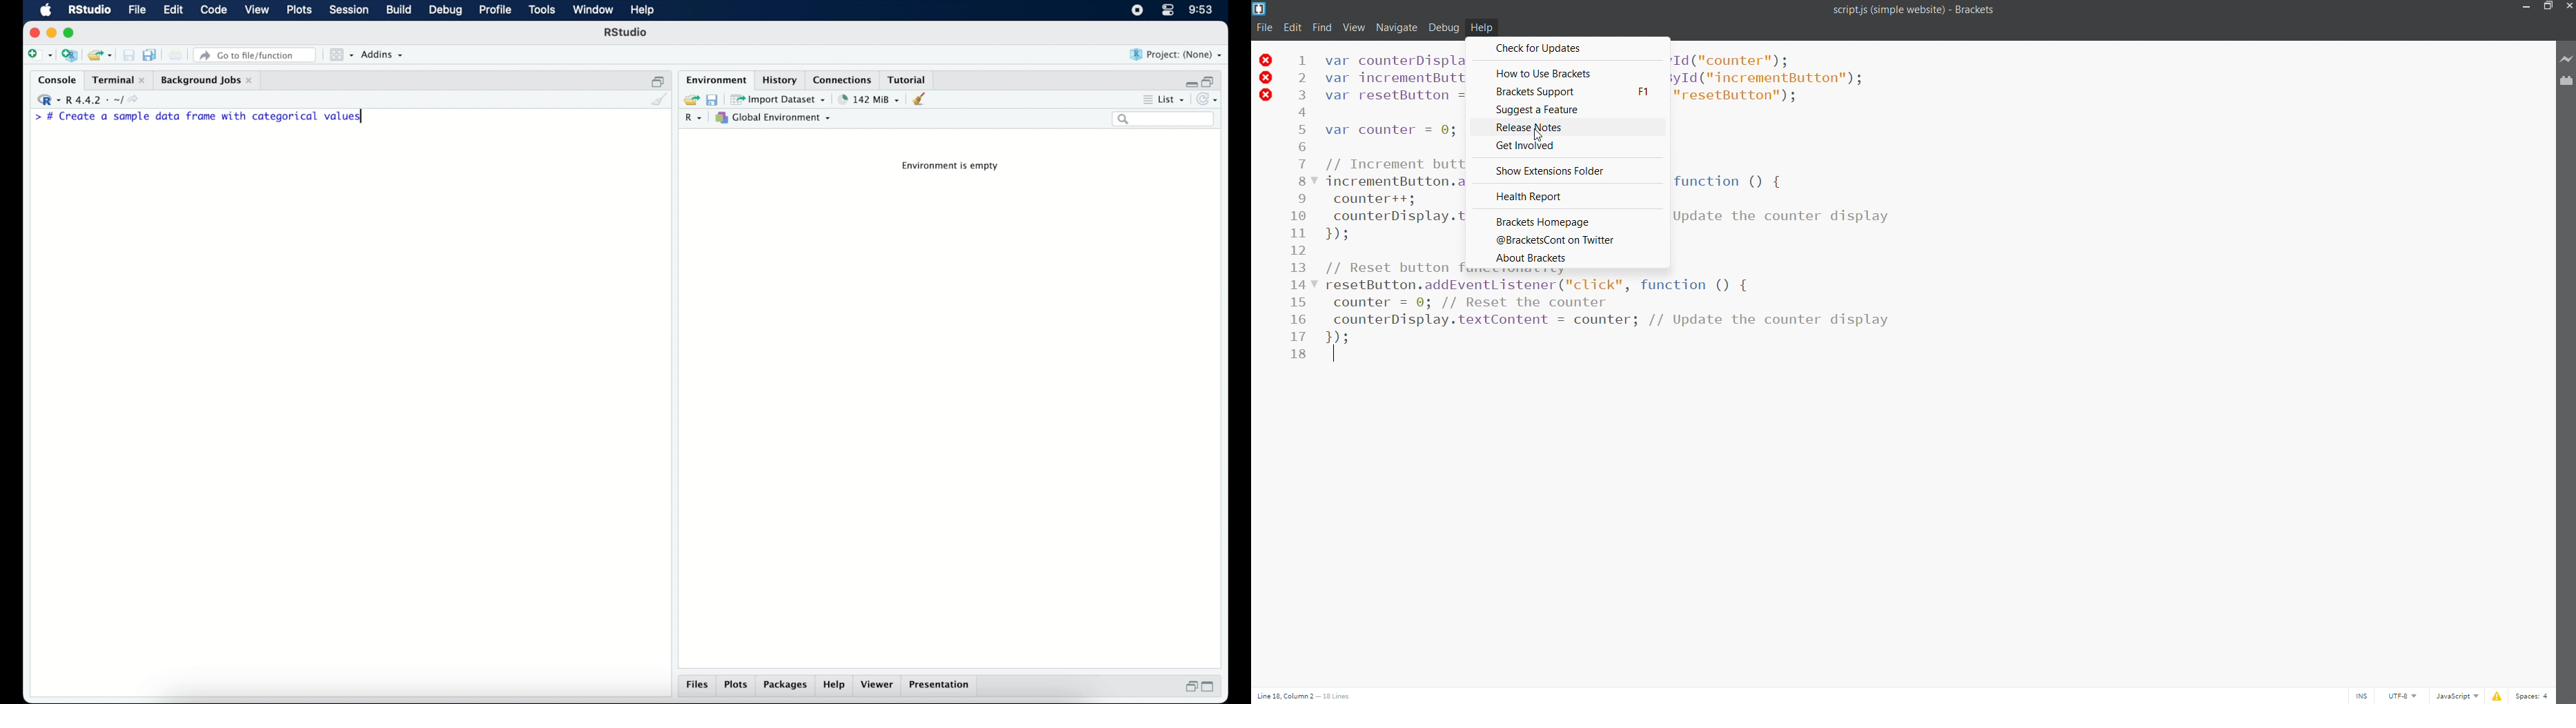 The width and height of the screenshot is (2576, 728). Describe the element at coordinates (35, 117) in the screenshot. I see `command prompt` at that location.